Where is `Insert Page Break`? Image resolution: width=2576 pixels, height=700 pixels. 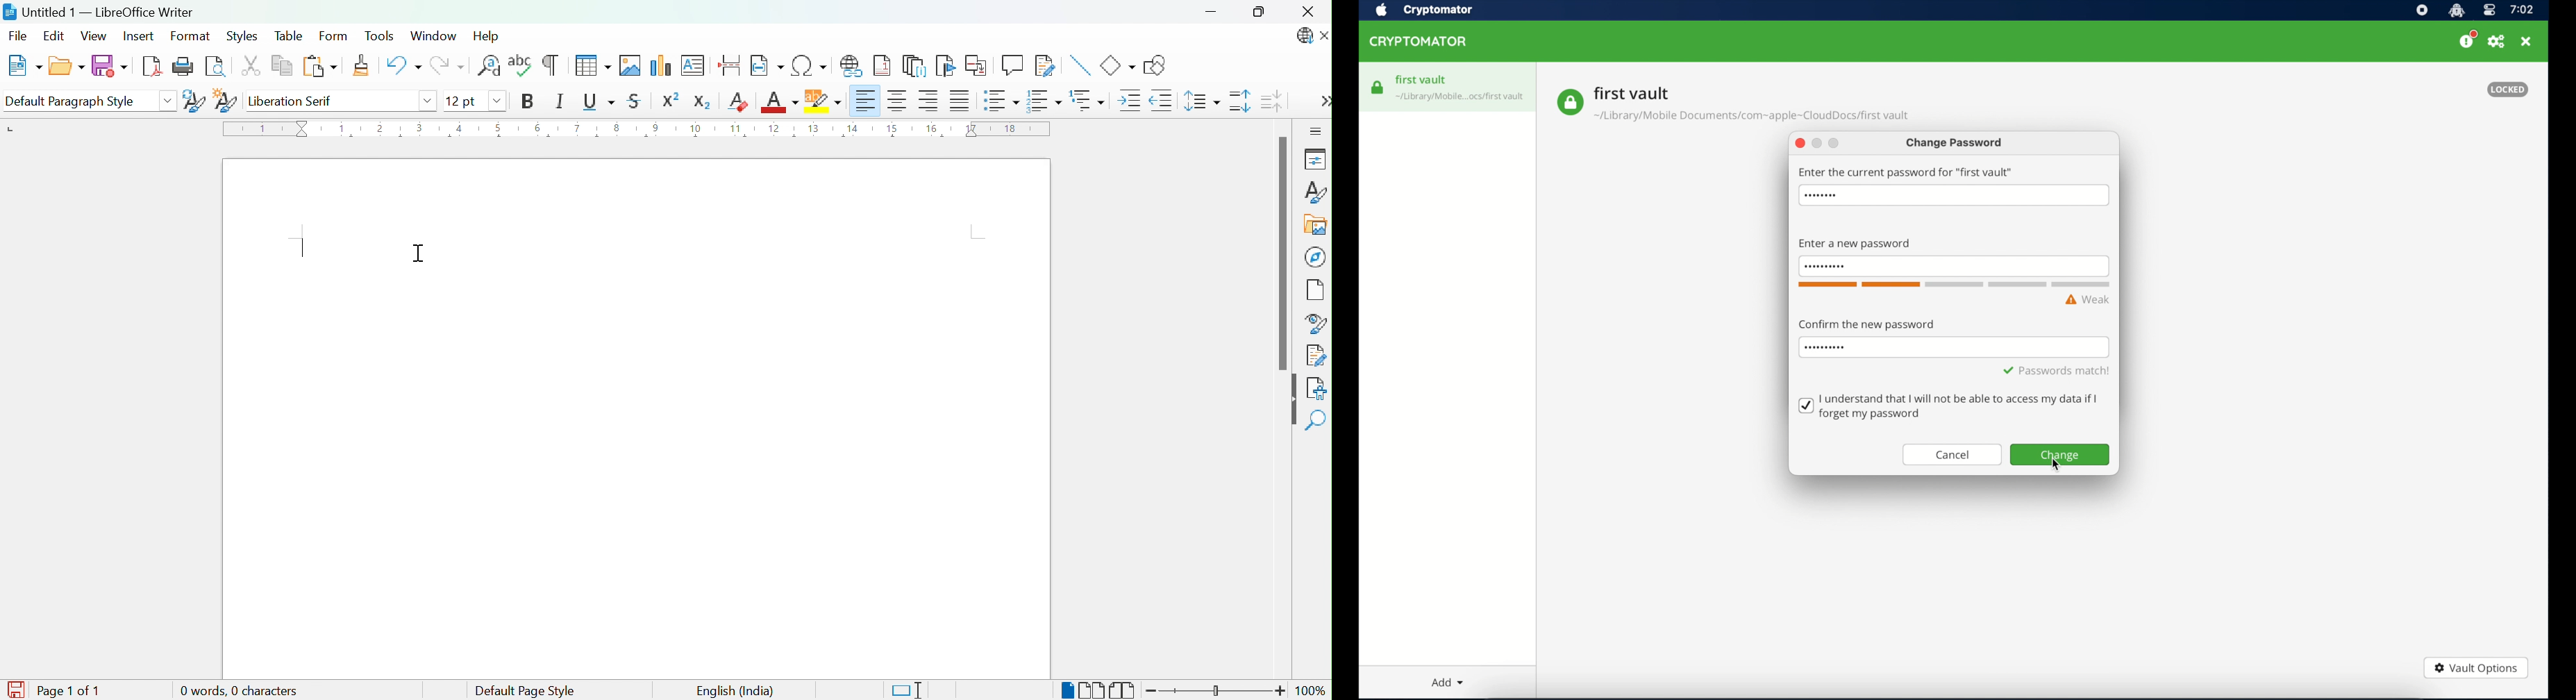 Insert Page Break is located at coordinates (728, 62).